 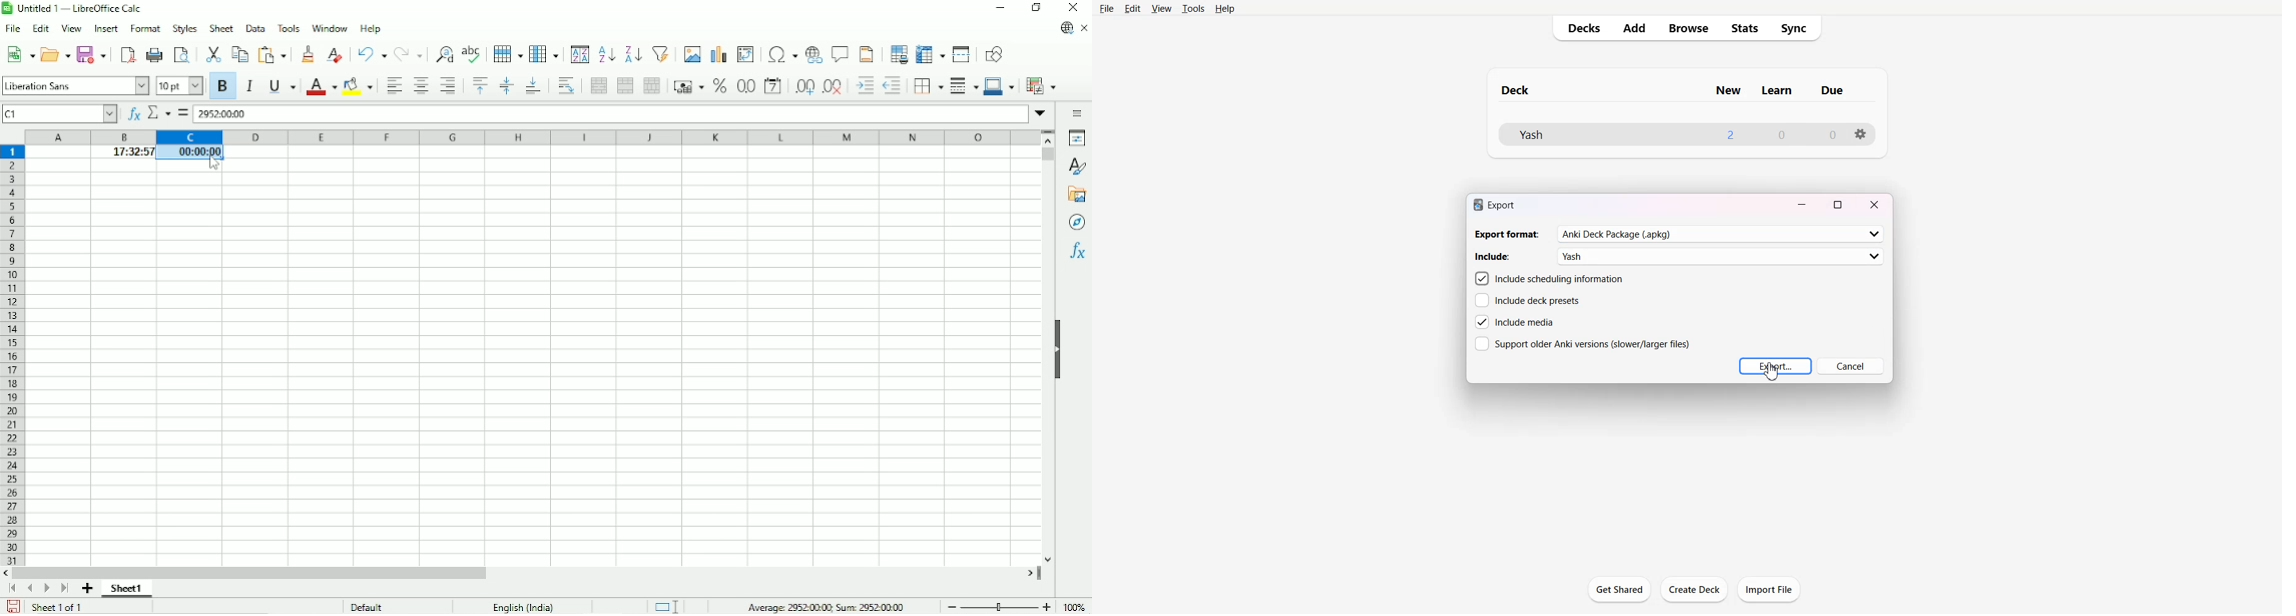 What do you see at coordinates (1772, 372) in the screenshot?
I see `Cursor` at bounding box center [1772, 372].